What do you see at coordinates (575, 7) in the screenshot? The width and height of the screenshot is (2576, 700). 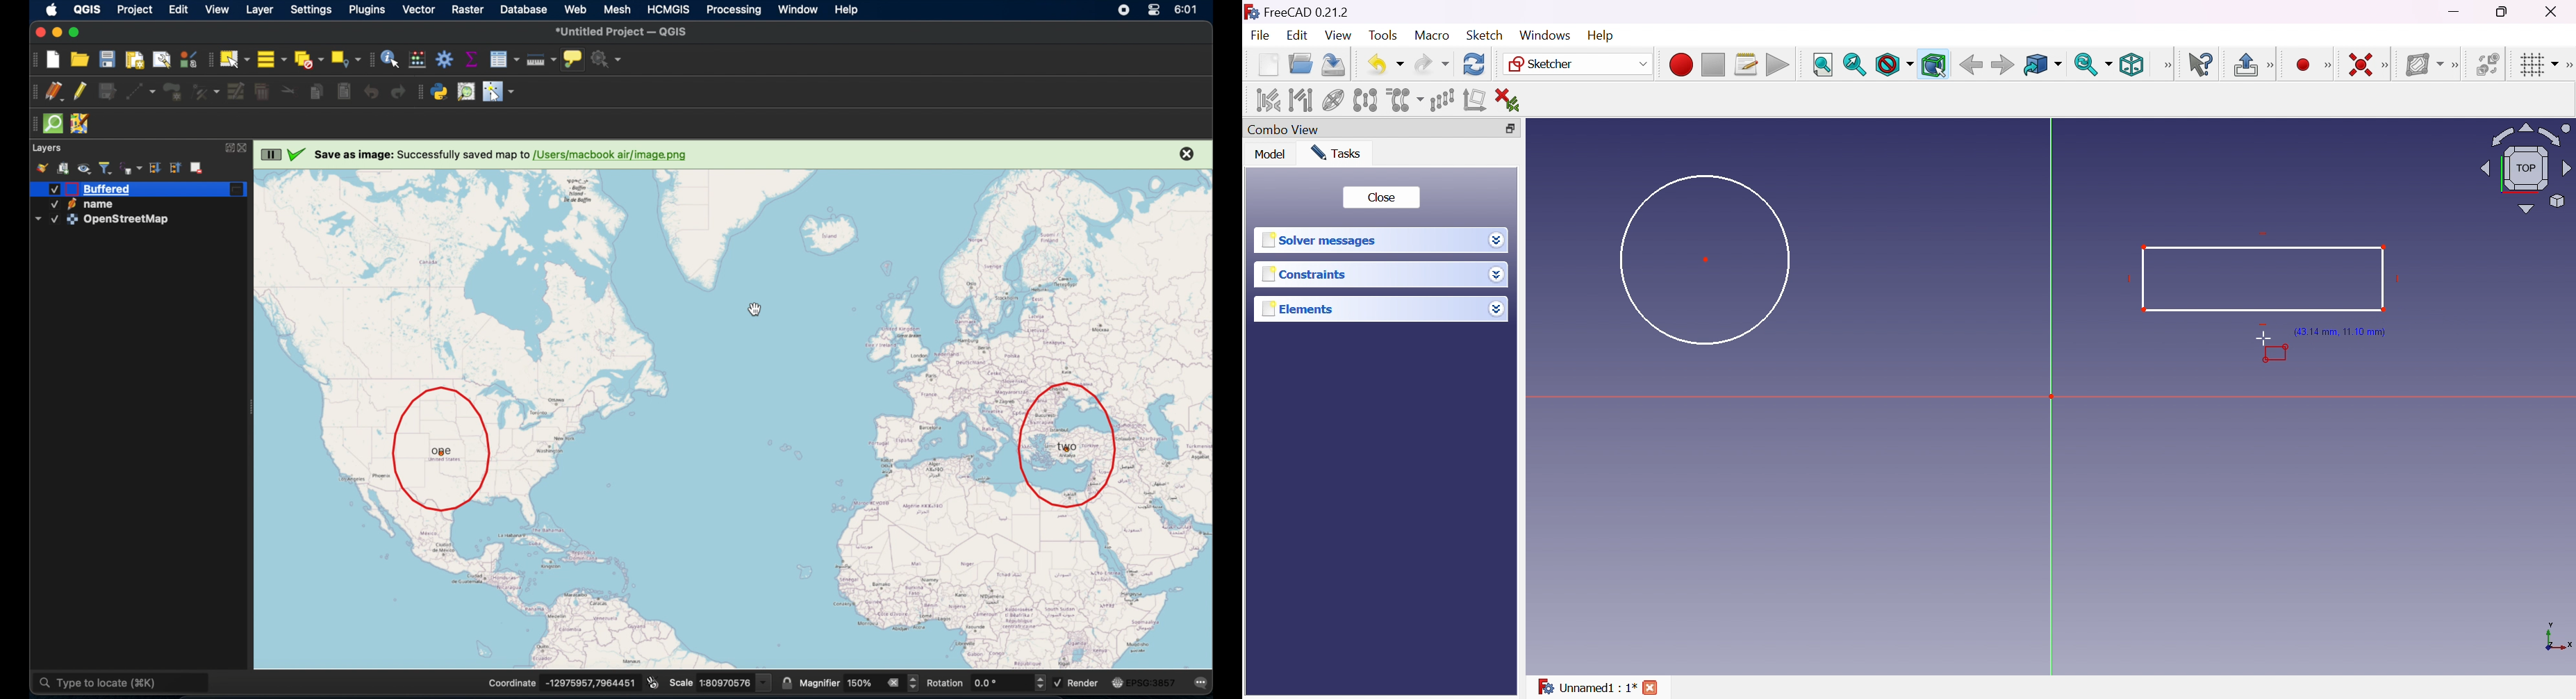 I see `web` at bounding box center [575, 7].